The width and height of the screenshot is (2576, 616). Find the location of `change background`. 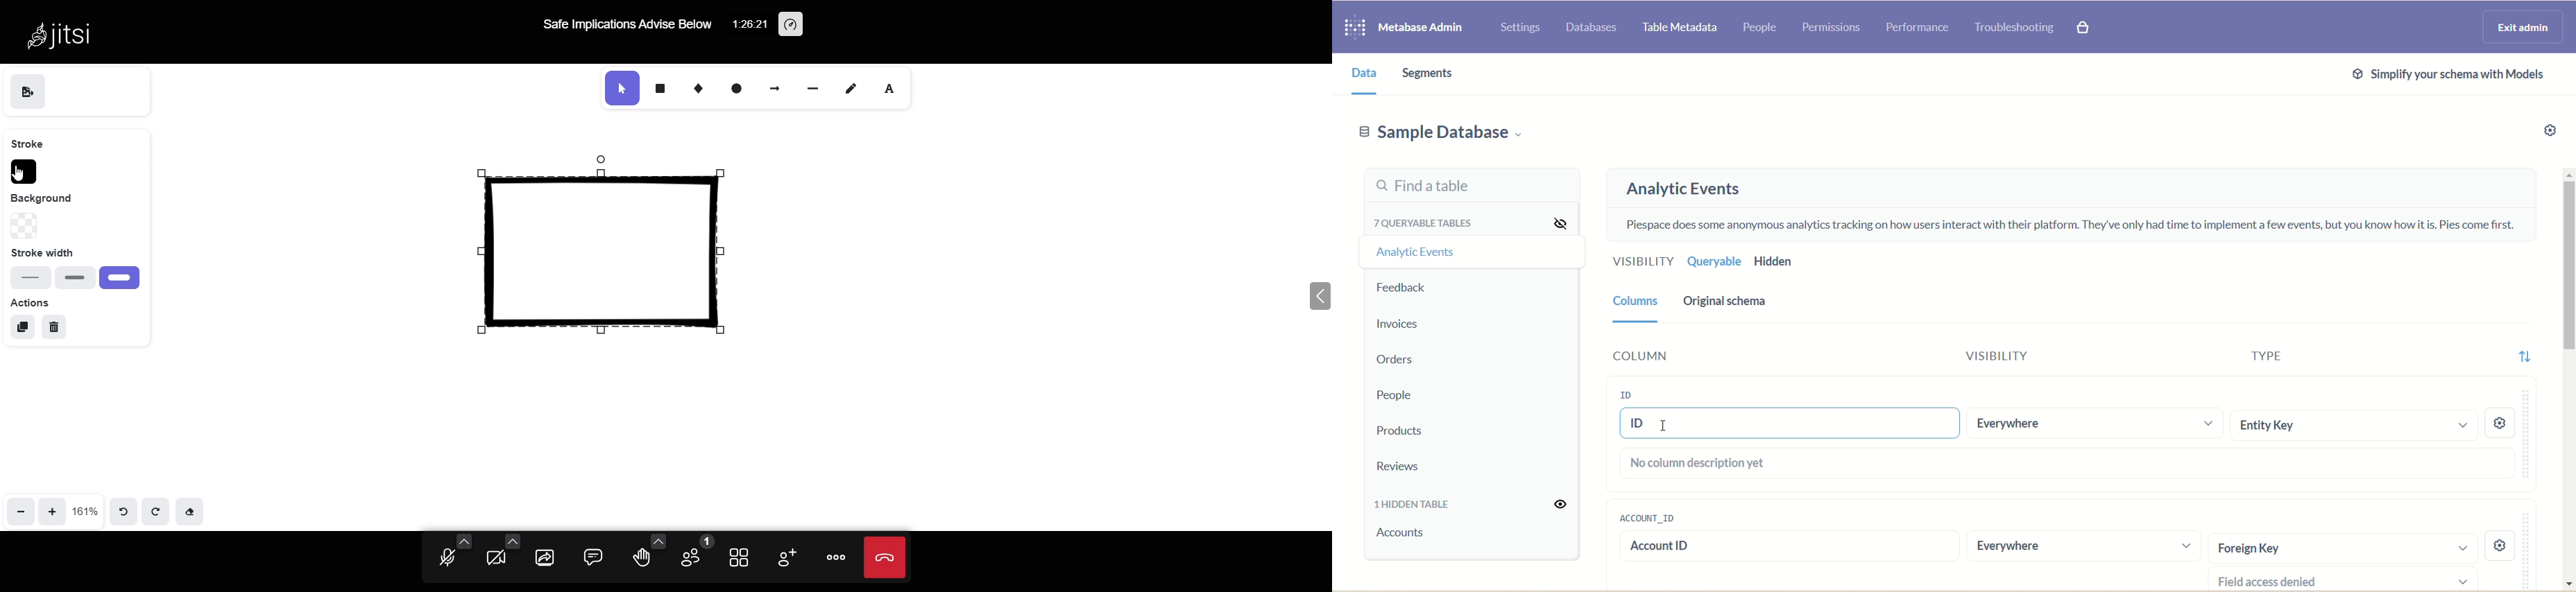

change background is located at coordinates (26, 225).